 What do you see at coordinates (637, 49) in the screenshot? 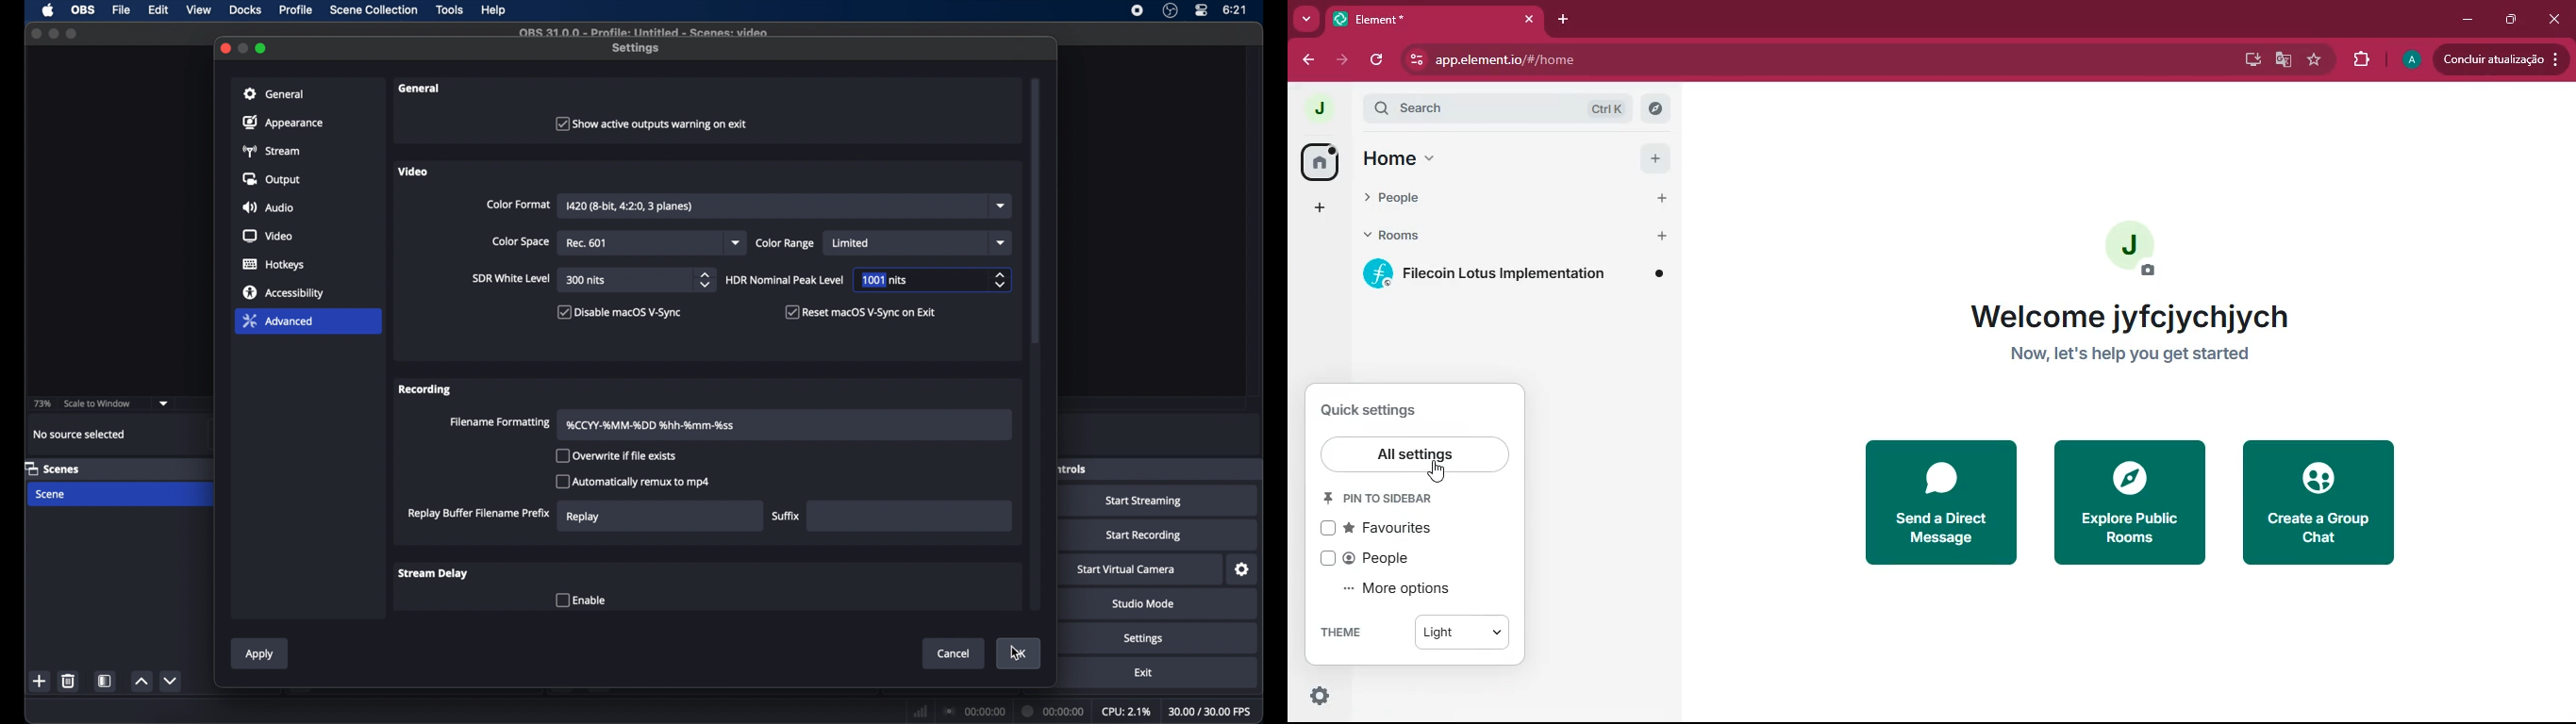
I see `settings` at bounding box center [637, 49].